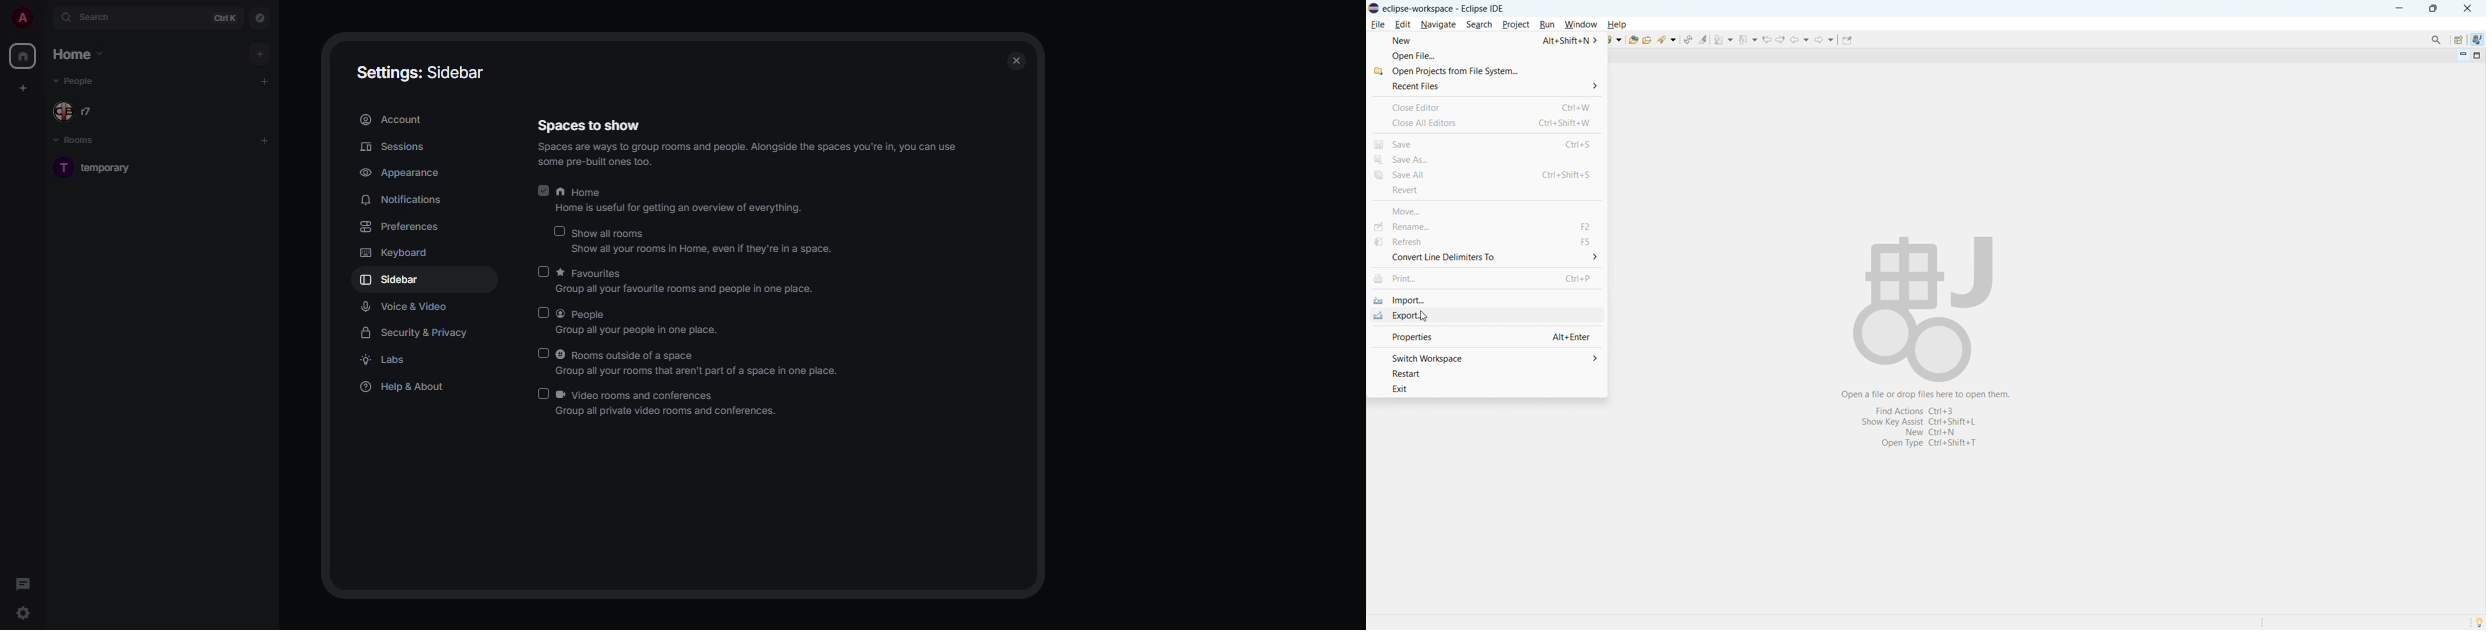 The image size is (2492, 644). What do you see at coordinates (546, 271) in the screenshot?
I see `disabled` at bounding box center [546, 271].